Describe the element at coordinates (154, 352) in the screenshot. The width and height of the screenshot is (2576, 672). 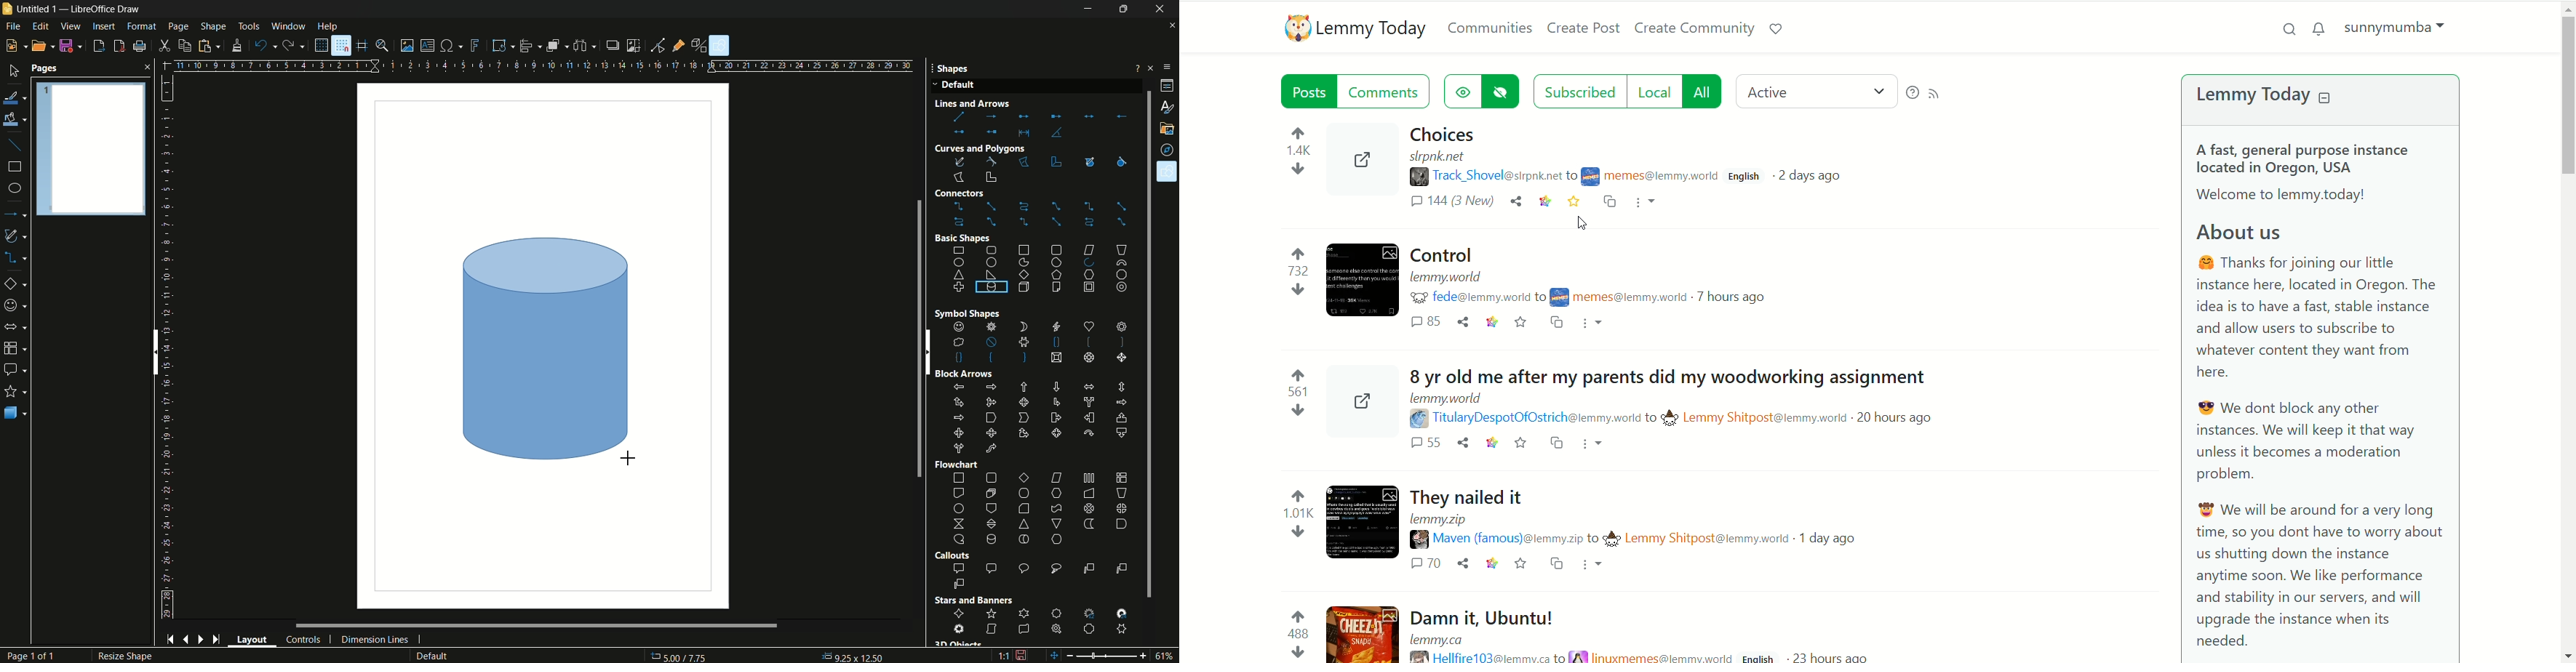
I see `scroll bar` at that location.